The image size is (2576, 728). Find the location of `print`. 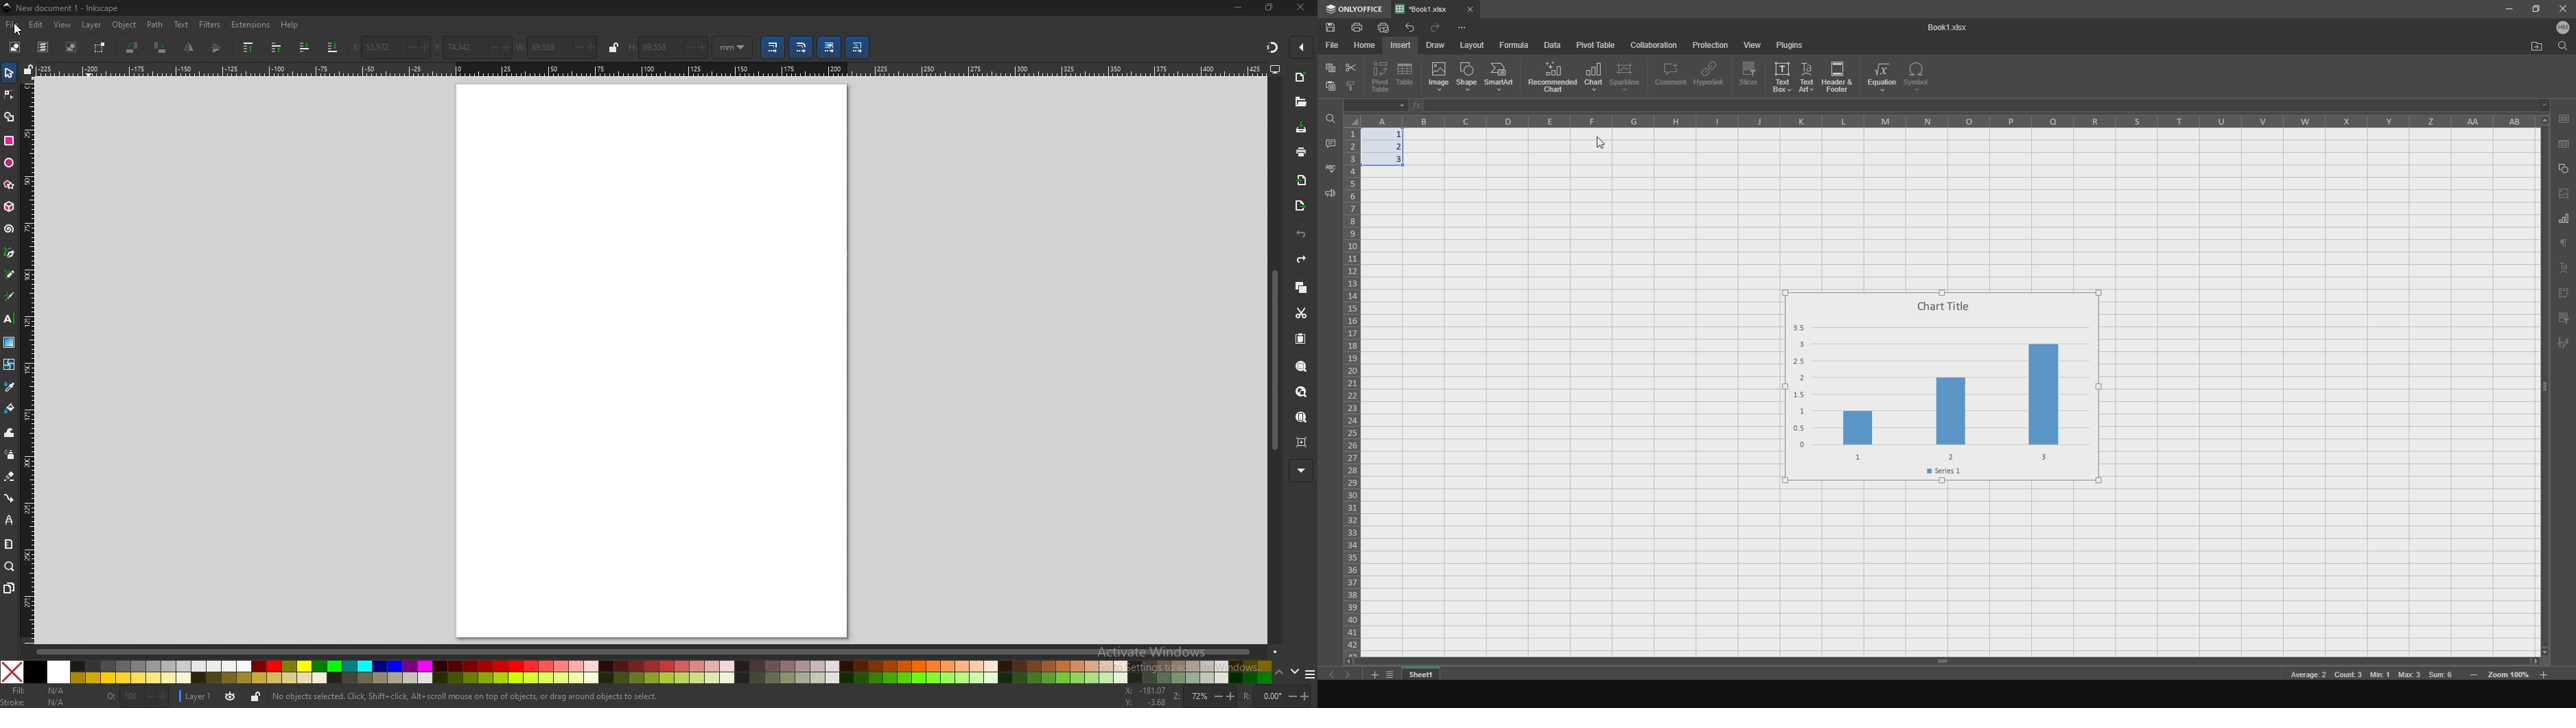

print is located at coordinates (1301, 152).